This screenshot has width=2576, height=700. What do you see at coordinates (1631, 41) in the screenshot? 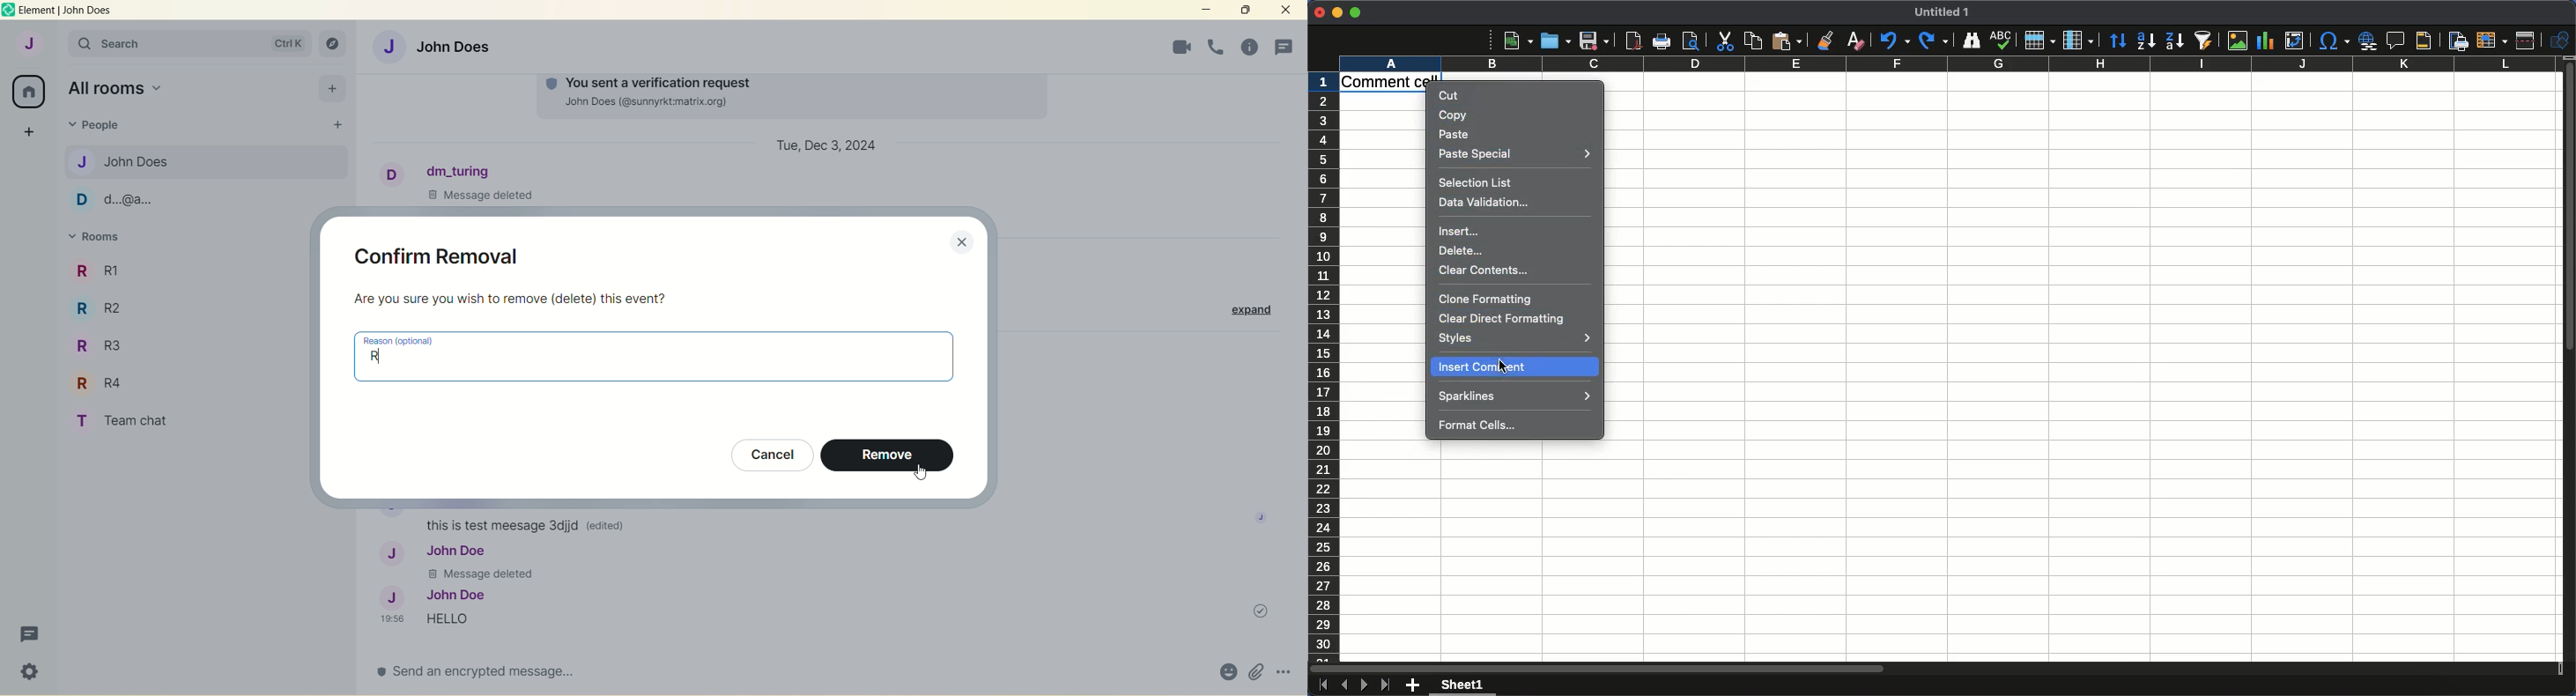
I see `Export as PDF` at bounding box center [1631, 41].